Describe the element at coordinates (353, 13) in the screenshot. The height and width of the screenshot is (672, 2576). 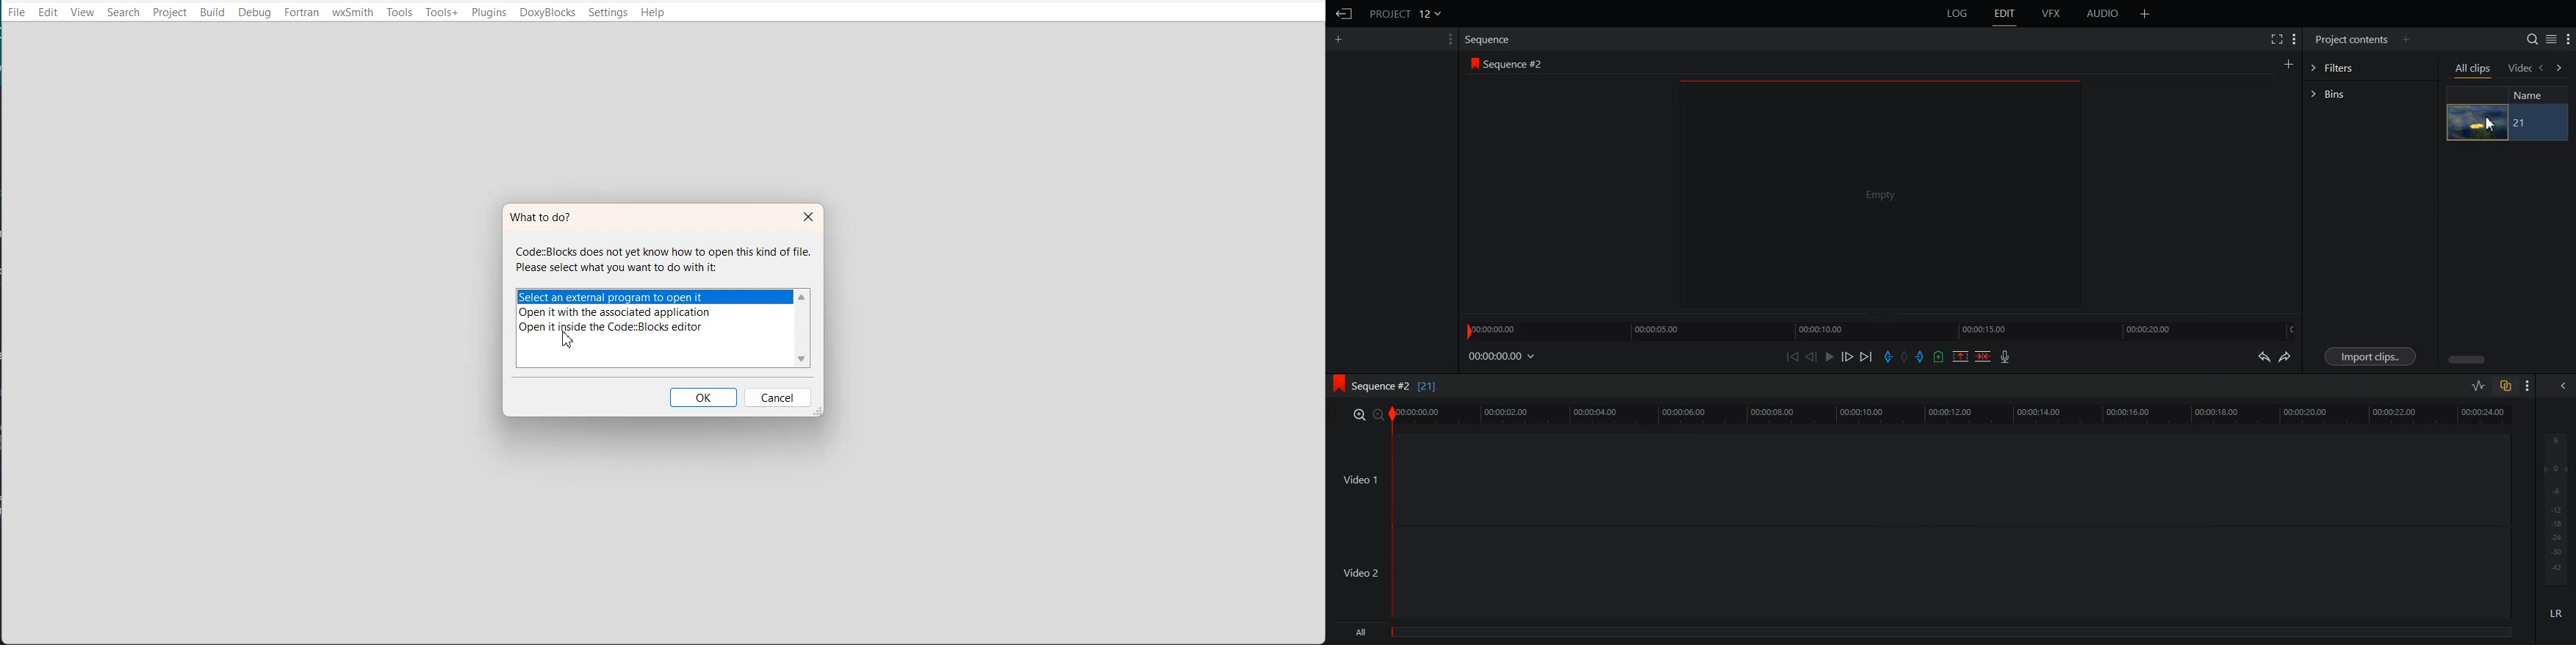
I see `wxSmith` at that location.